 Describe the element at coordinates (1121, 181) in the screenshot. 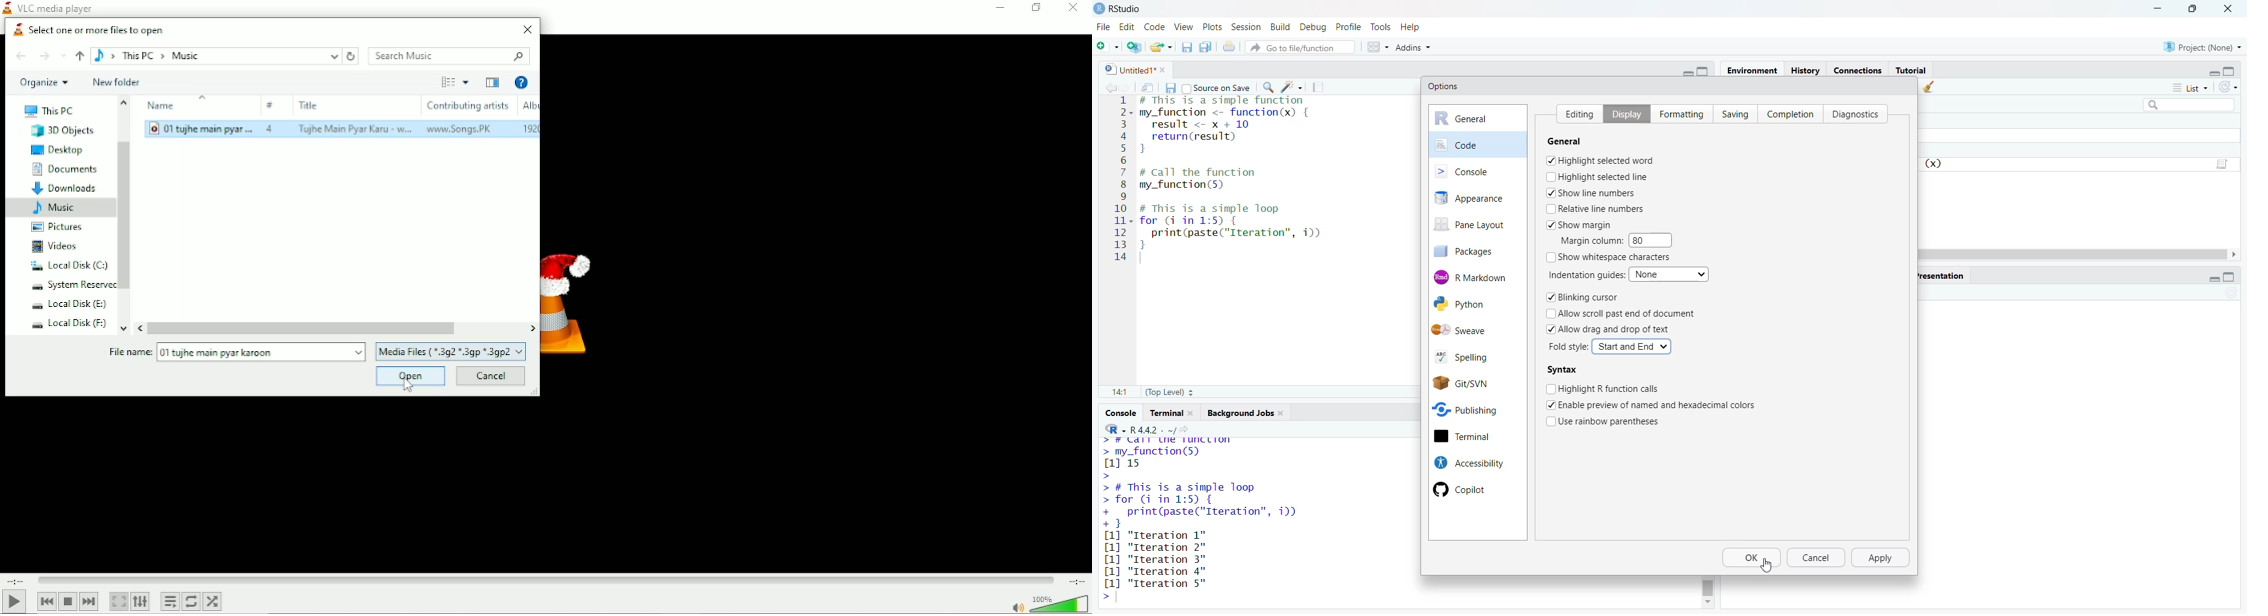

I see `serial numbers` at that location.